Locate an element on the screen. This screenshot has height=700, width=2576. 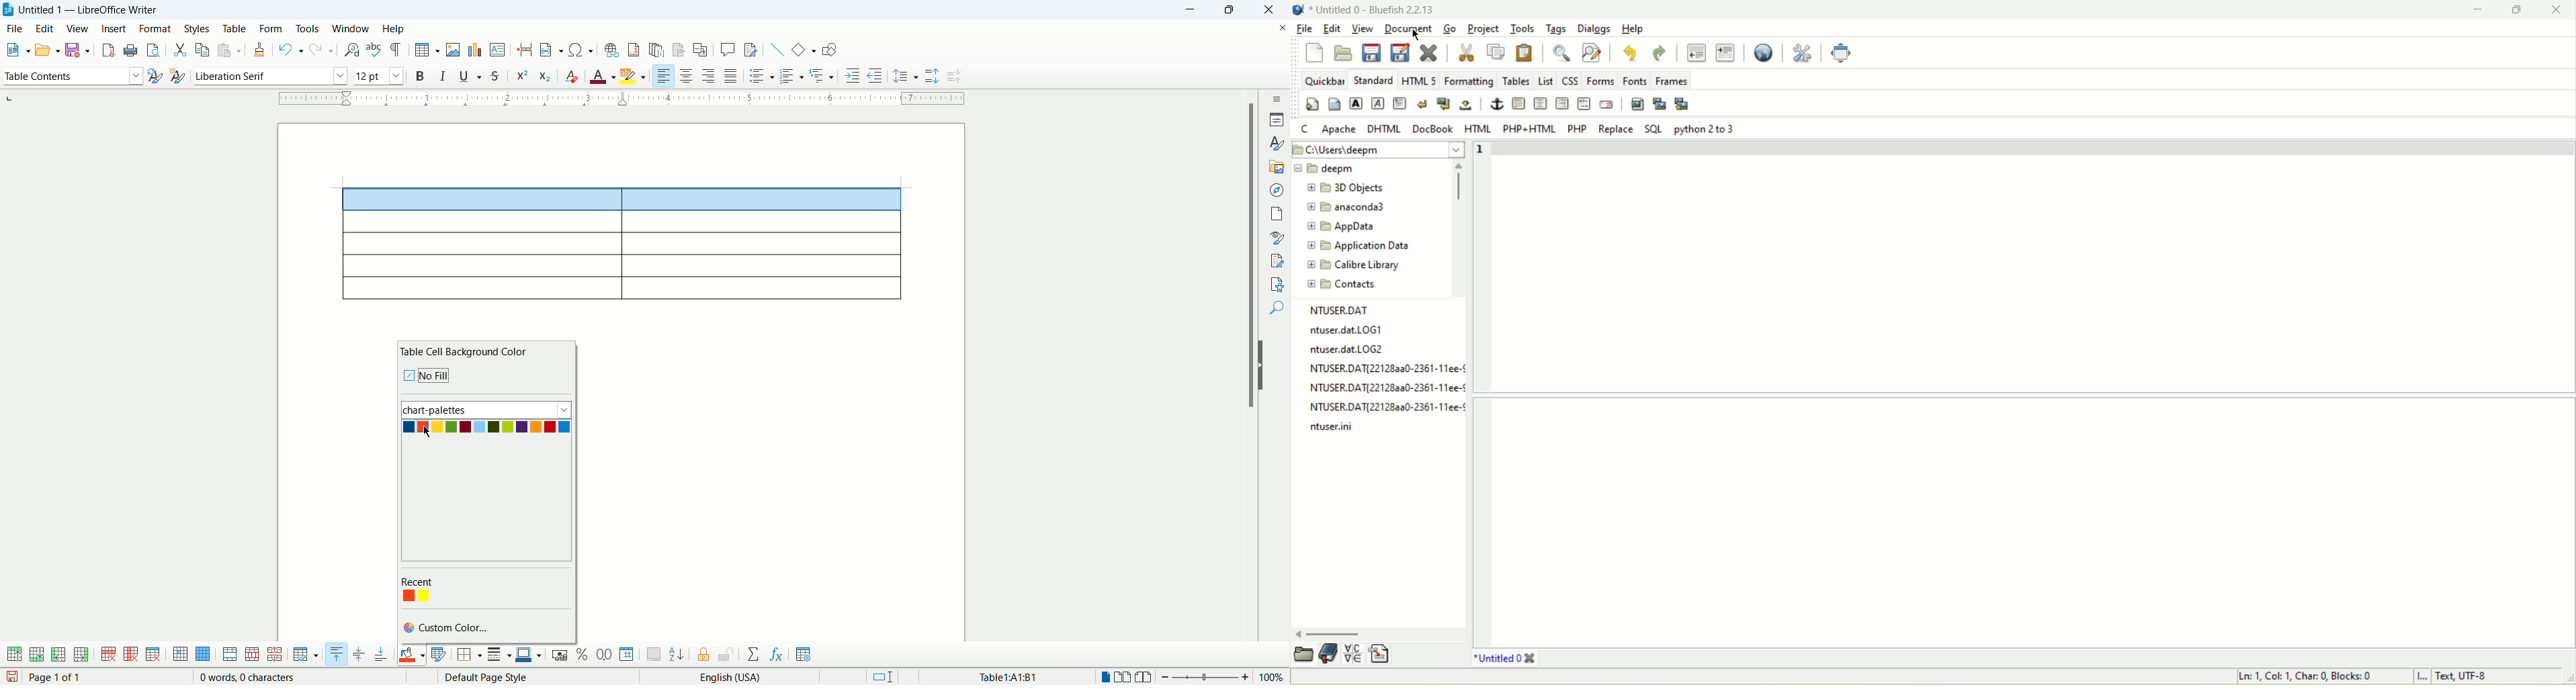
insert formula is located at coordinates (777, 655).